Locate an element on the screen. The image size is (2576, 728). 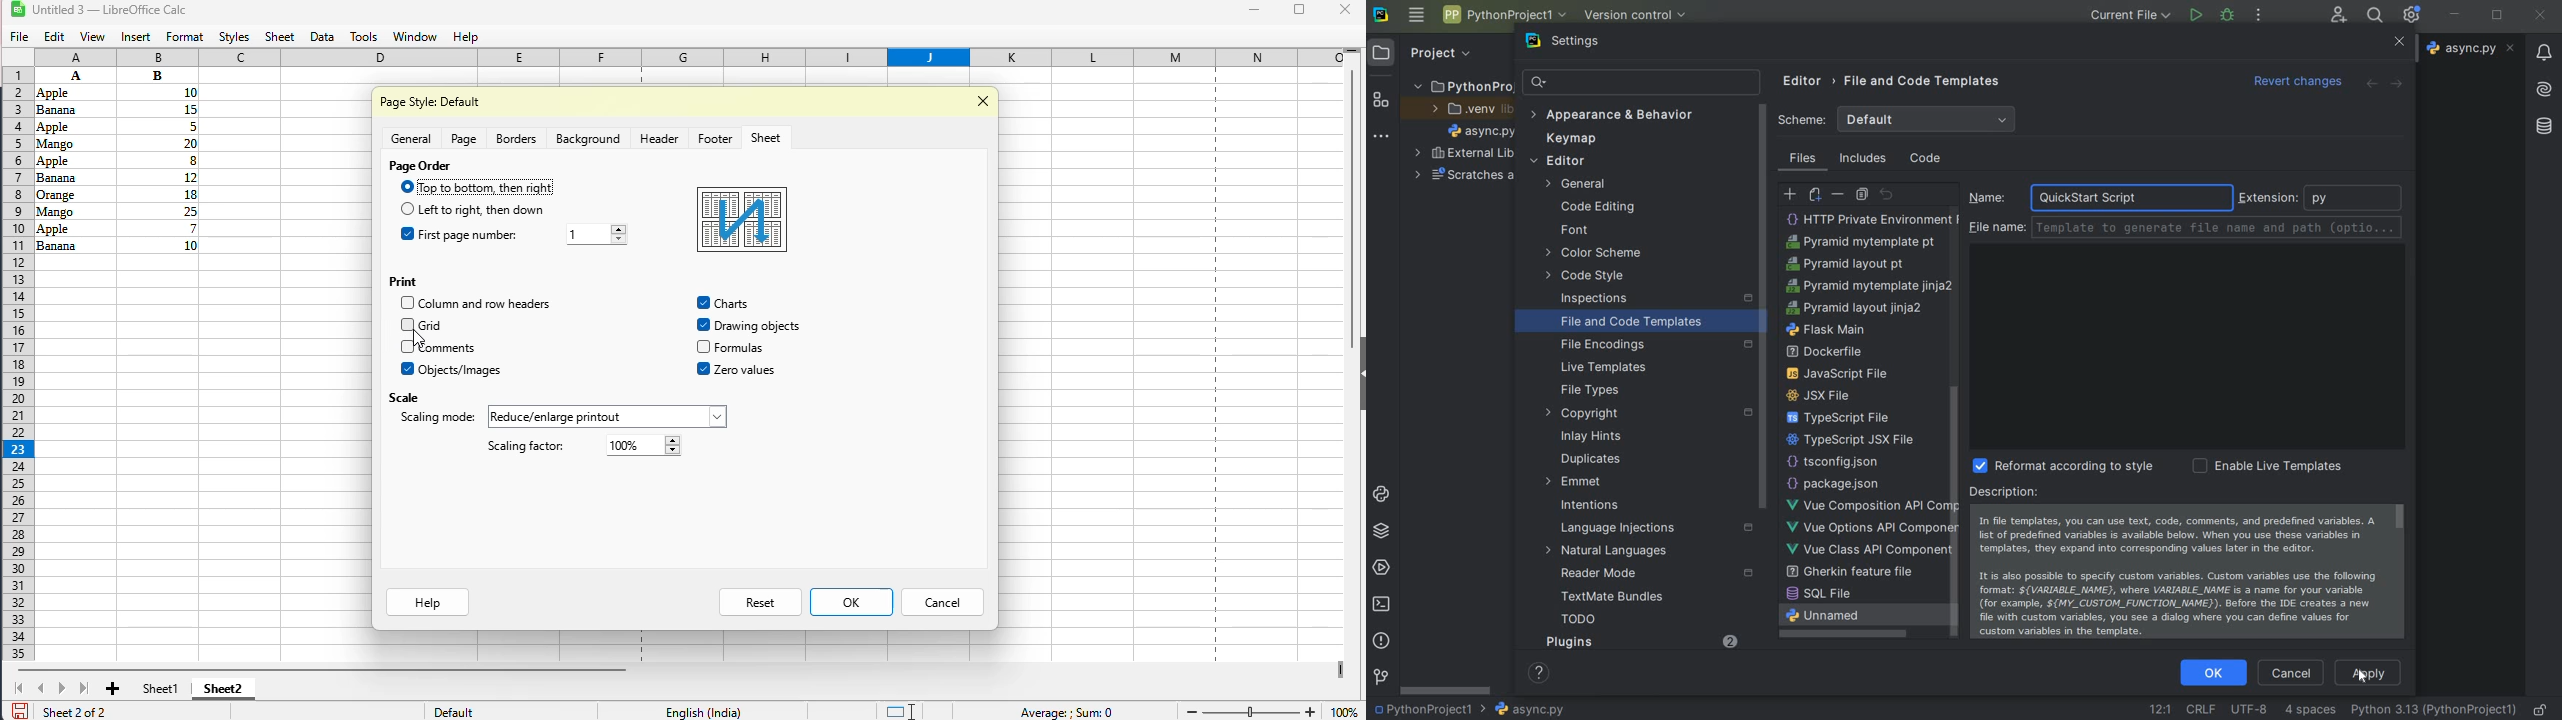
scaling mode: reduce/enlarge/printout is located at coordinates (437, 418).